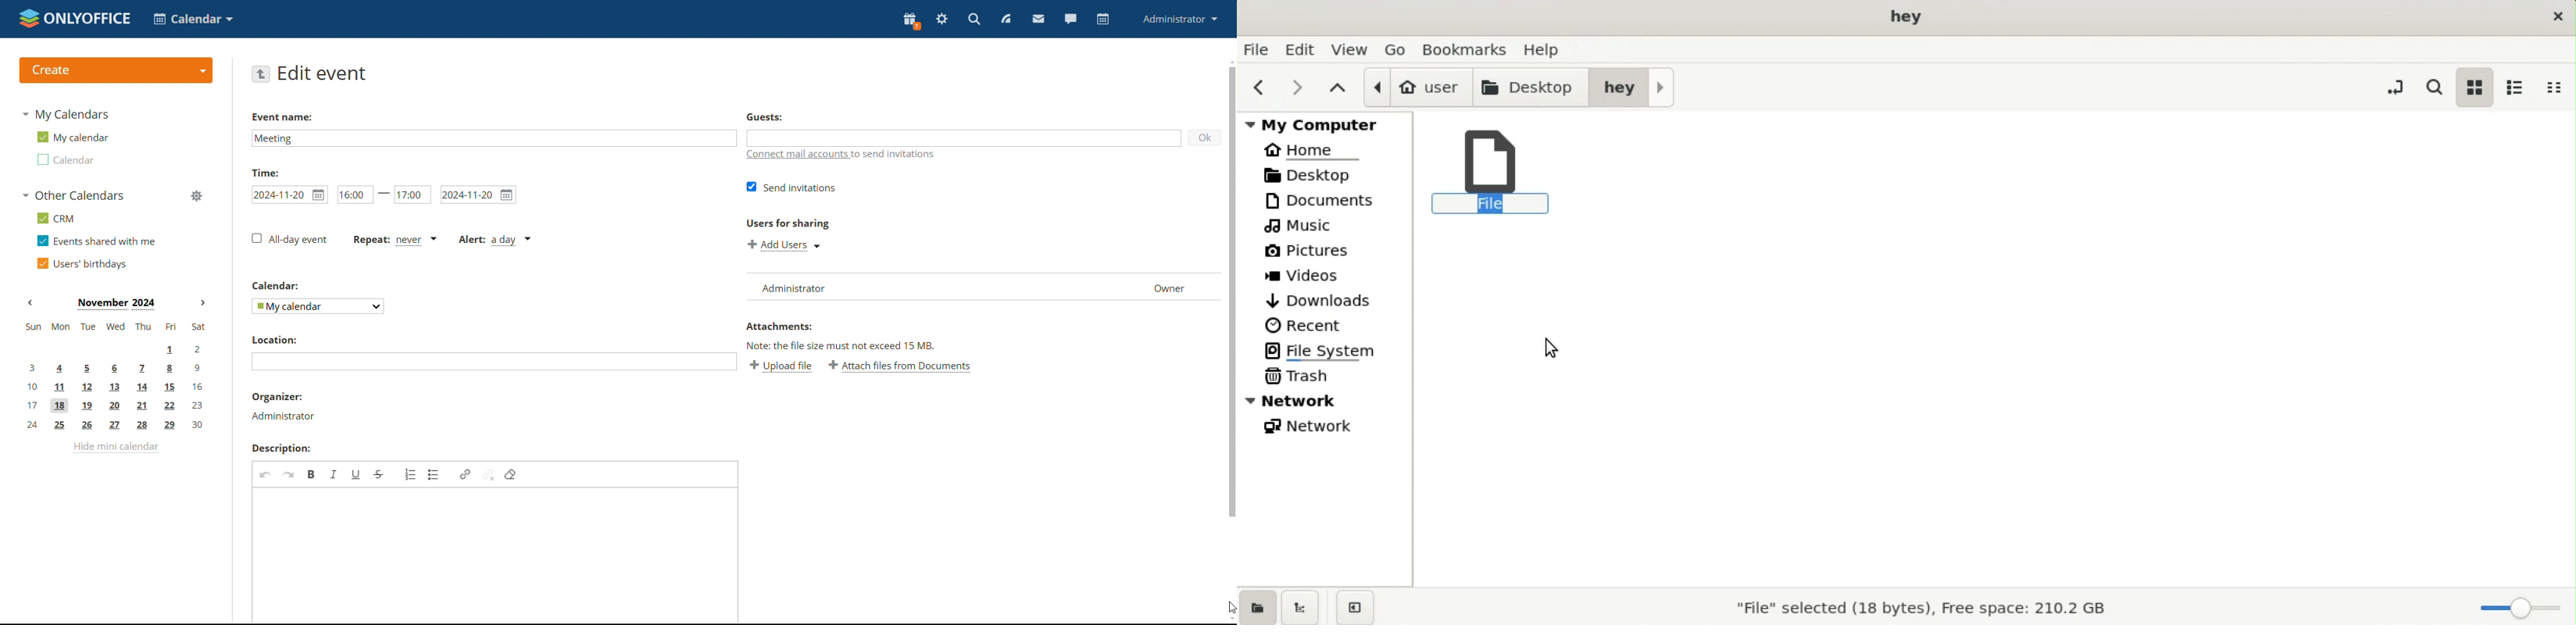 Image resolution: width=2576 pixels, height=644 pixels. What do you see at coordinates (1532, 86) in the screenshot?
I see `desktop` at bounding box center [1532, 86].